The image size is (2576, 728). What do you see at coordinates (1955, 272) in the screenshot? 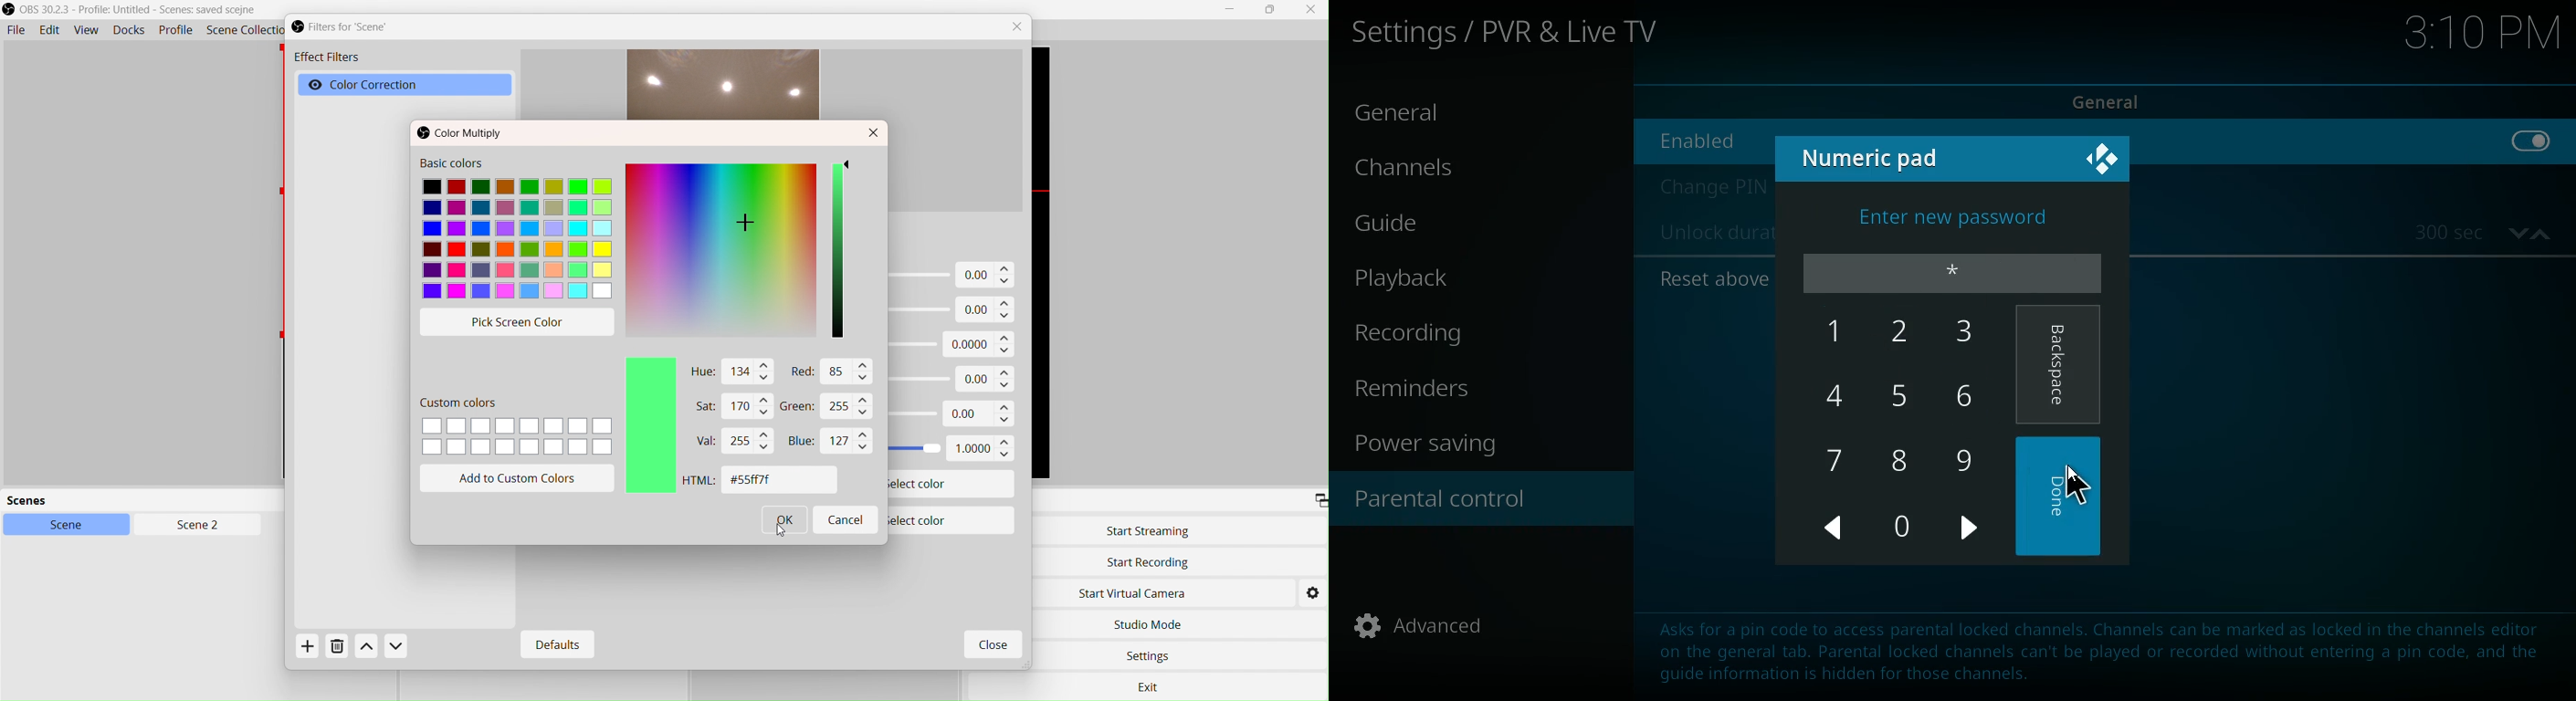
I see `password` at bounding box center [1955, 272].